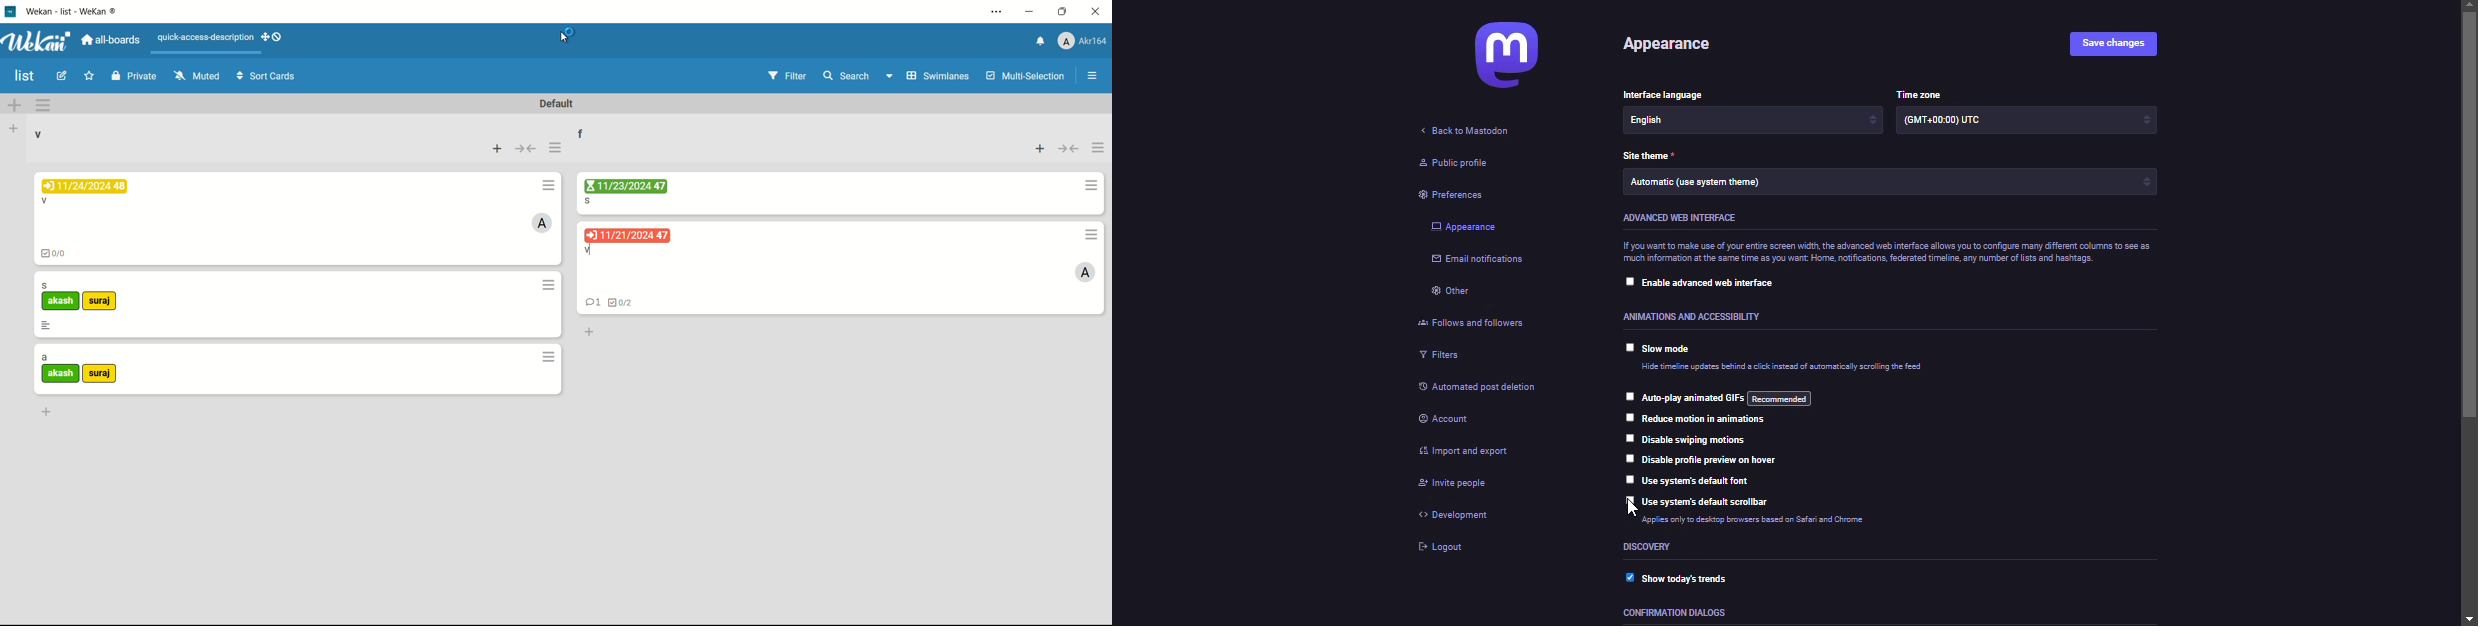 This screenshot has width=2492, height=644. What do you see at coordinates (1093, 234) in the screenshot?
I see `card actions` at bounding box center [1093, 234].